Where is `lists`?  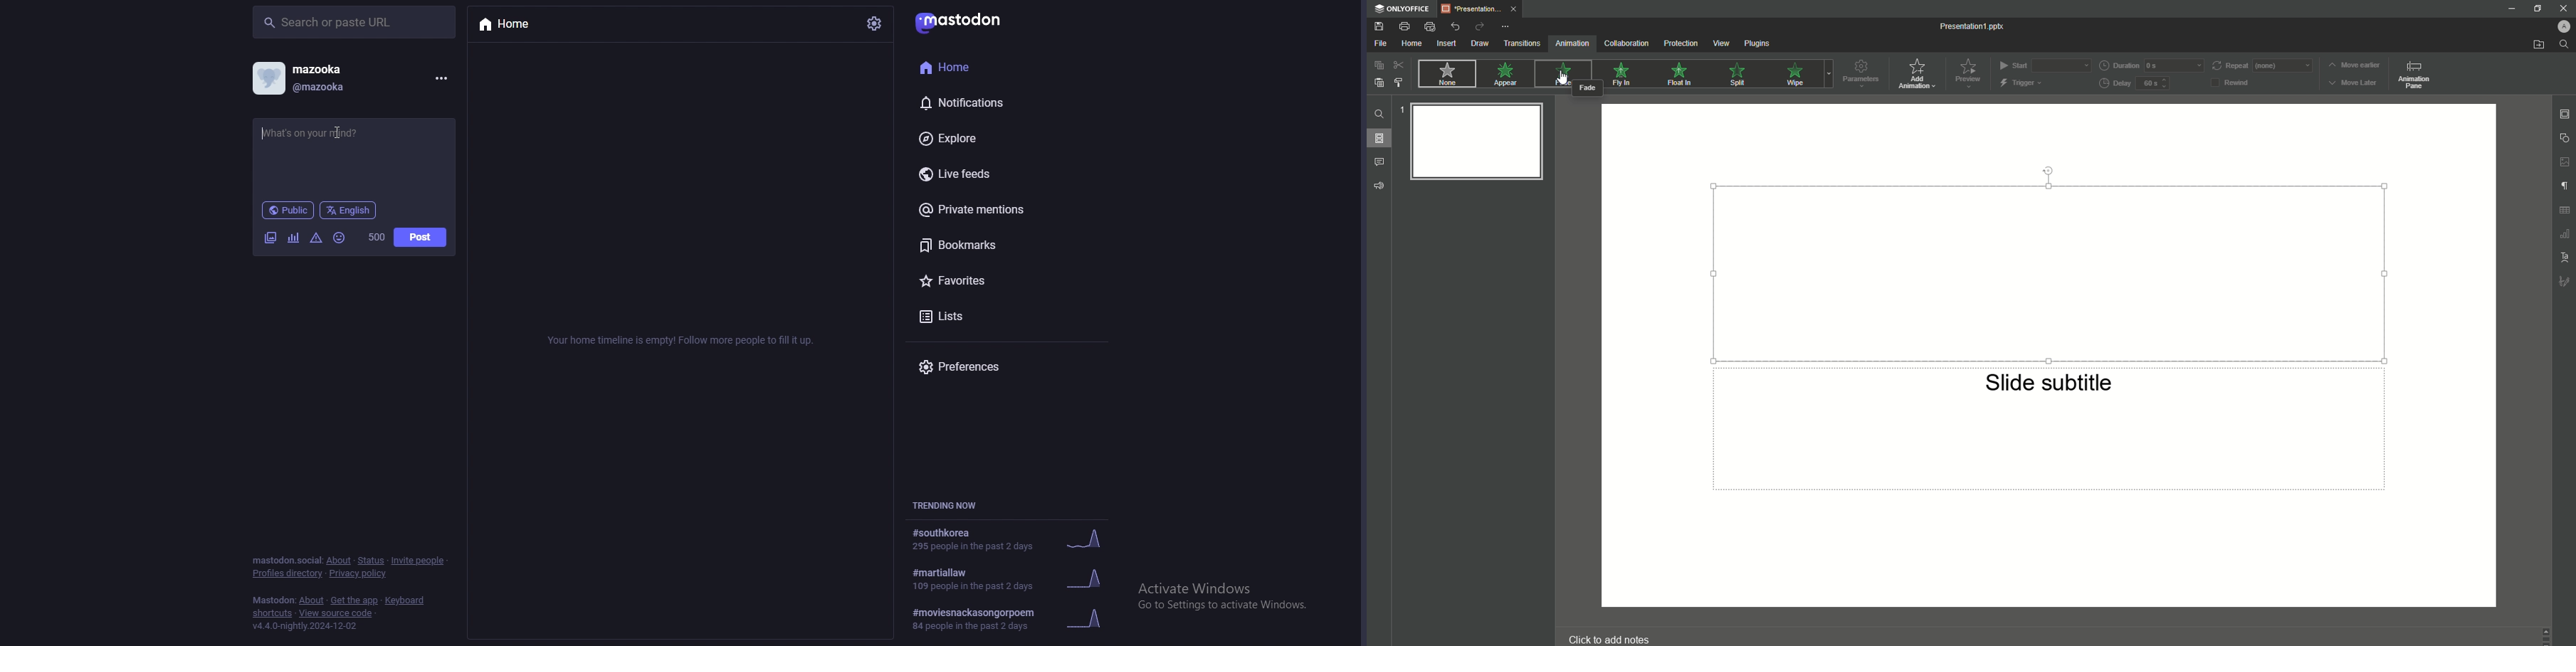 lists is located at coordinates (987, 317).